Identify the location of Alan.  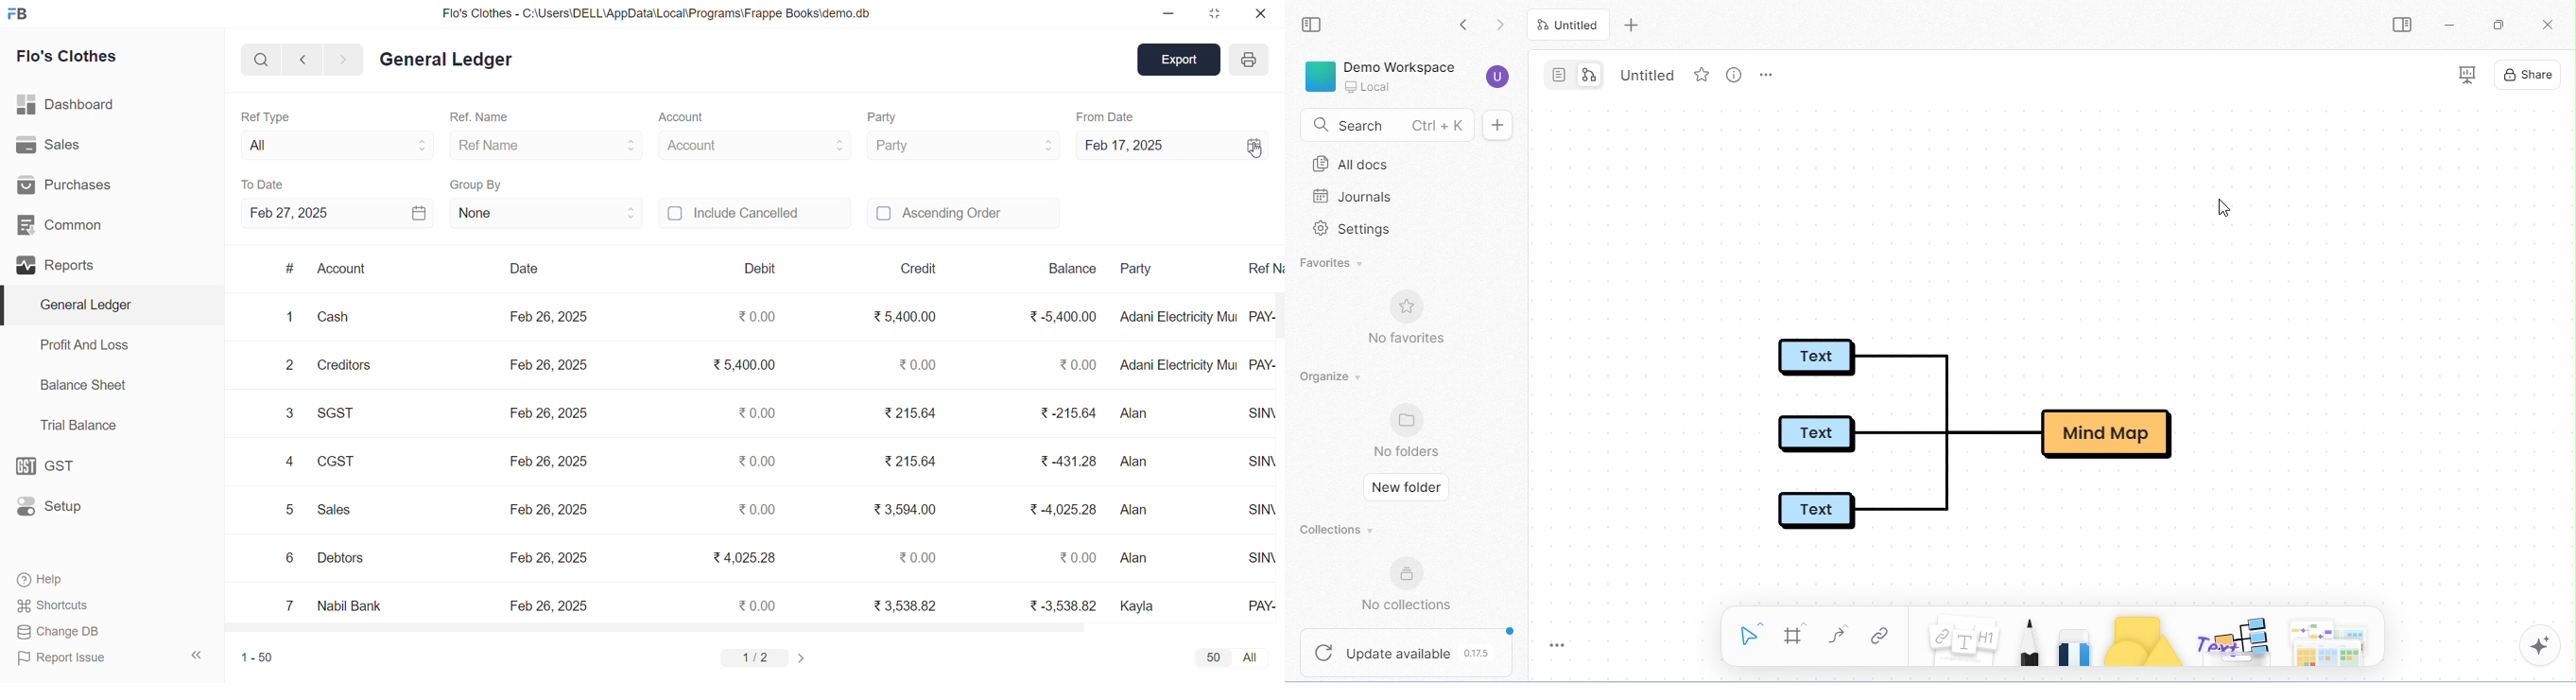
(1135, 412).